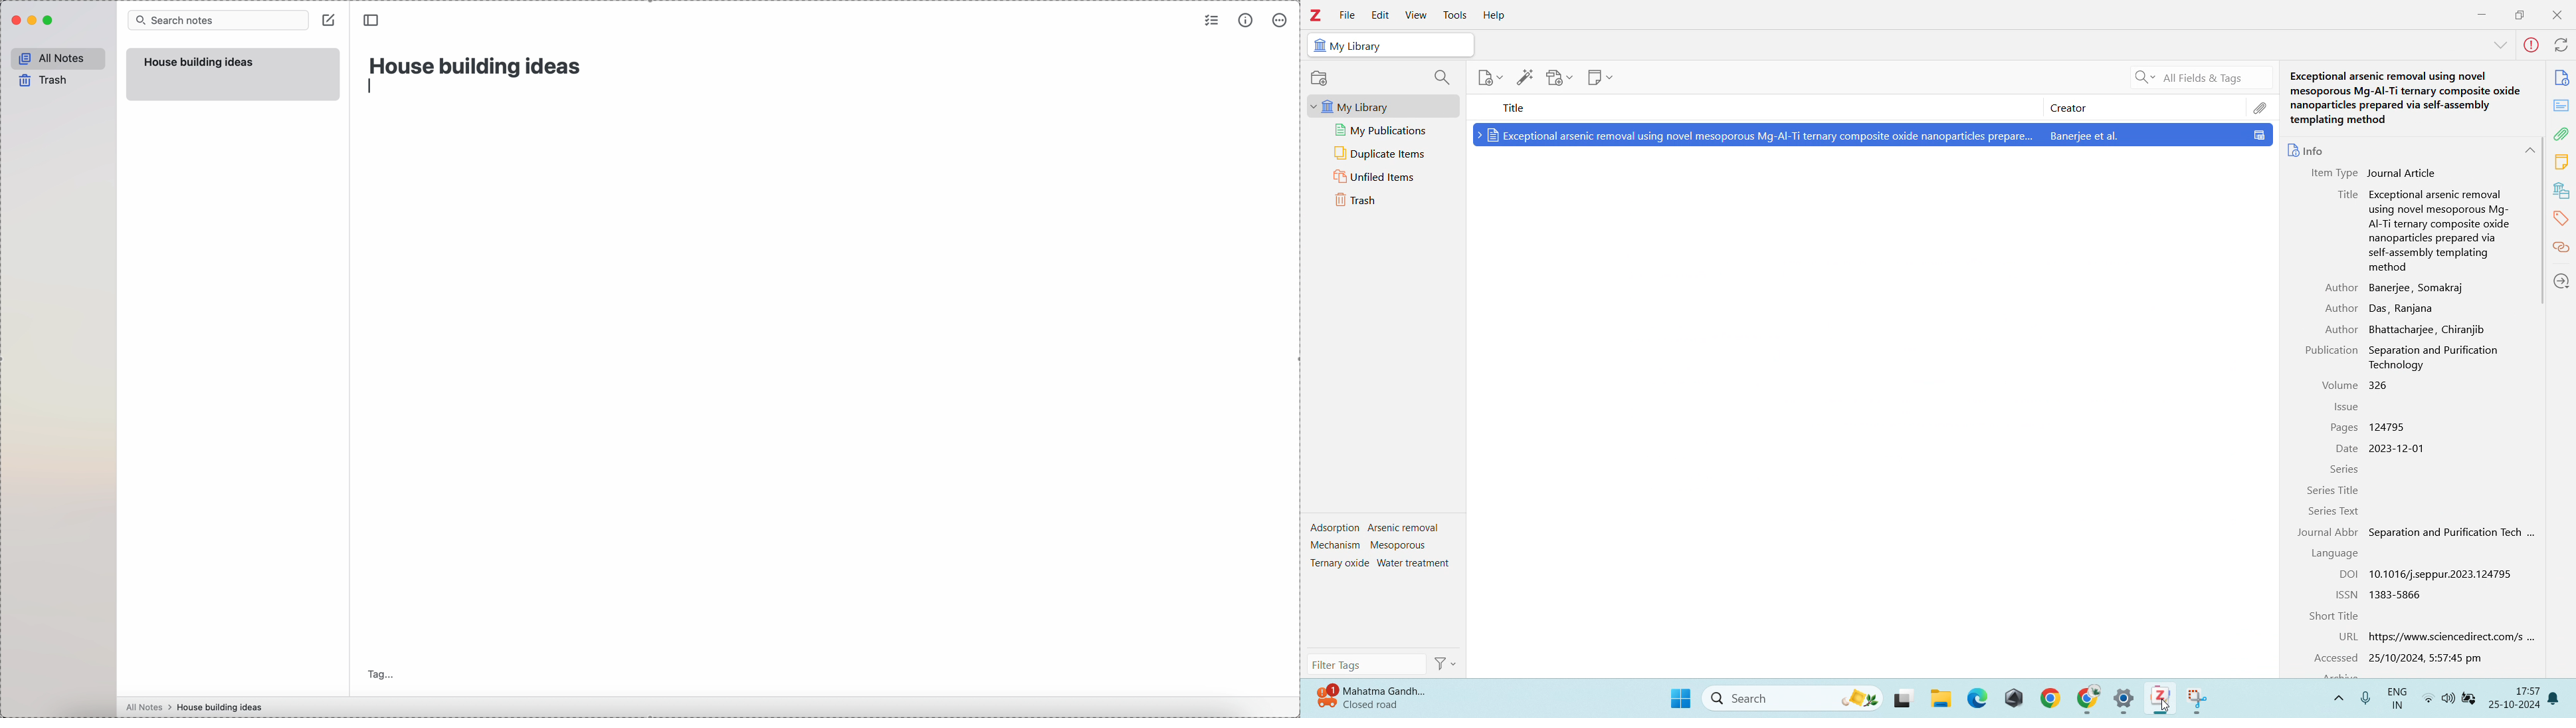 This screenshot has width=2576, height=728. Describe the element at coordinates (2391, 288) in the screenshot. I see `Author Banerjee, Somakraj` at that location.